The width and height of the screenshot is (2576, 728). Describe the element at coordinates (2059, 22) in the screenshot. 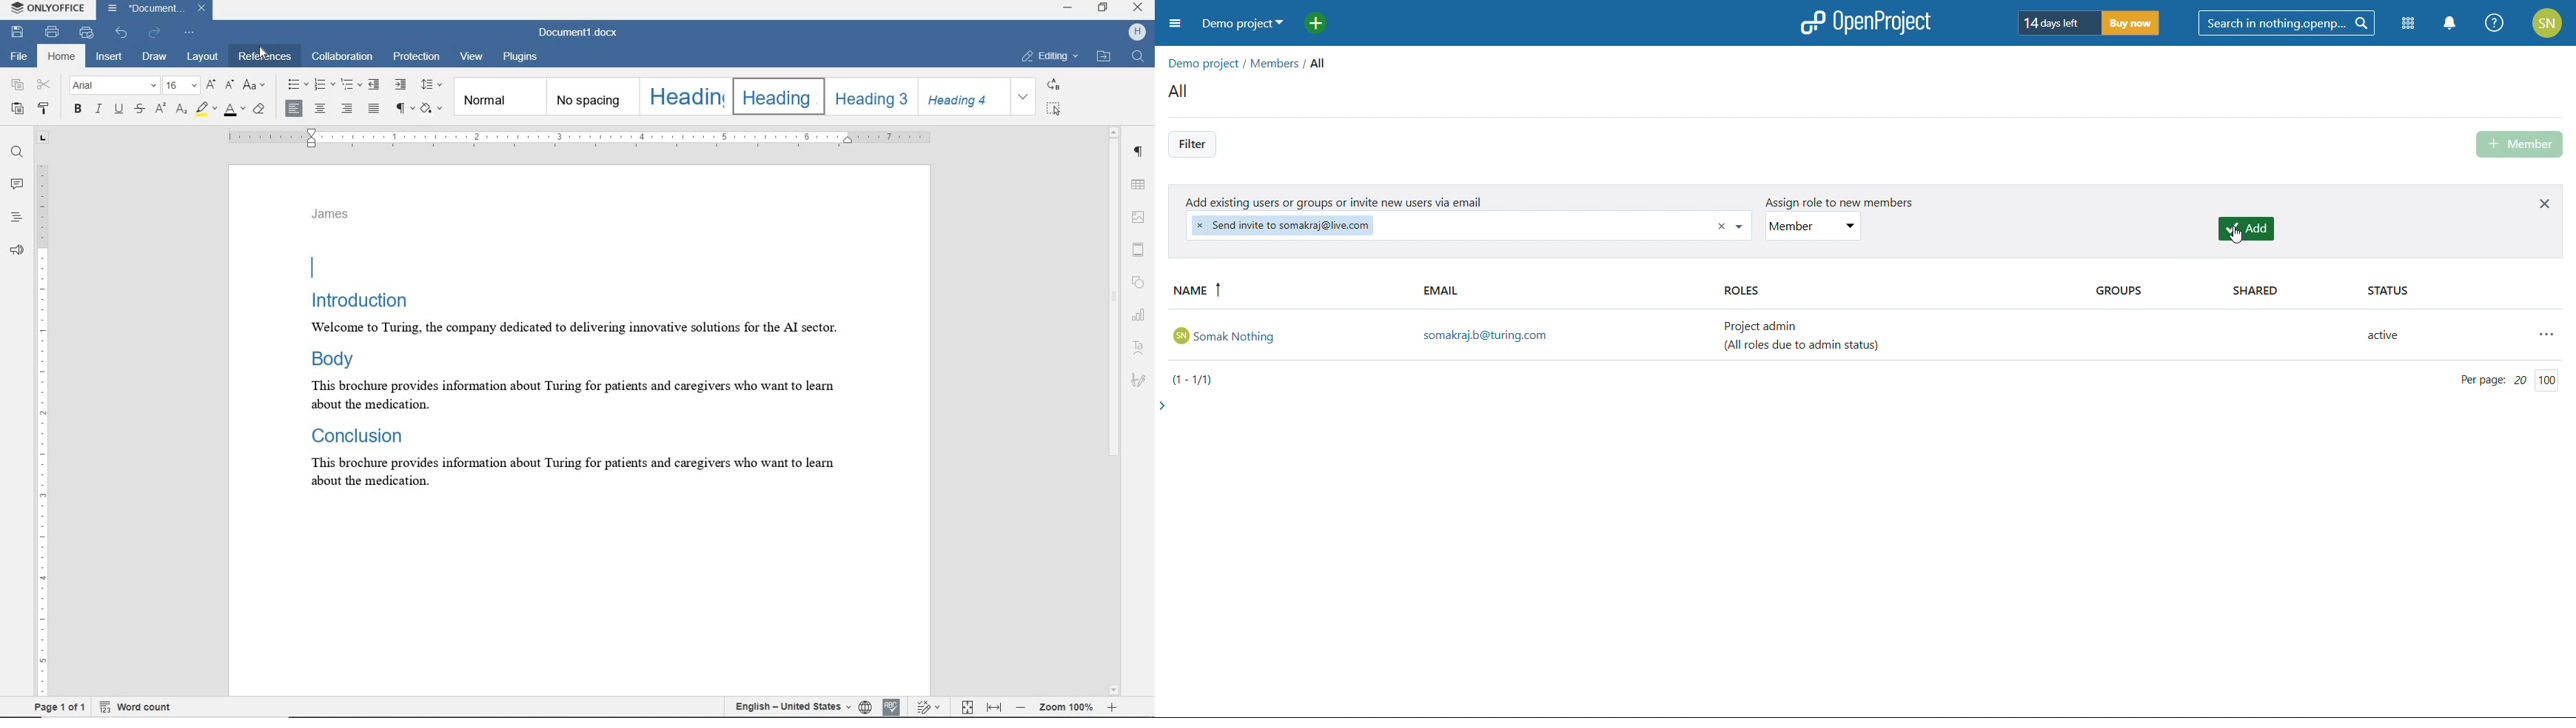

I see `days left of trial` at that location.